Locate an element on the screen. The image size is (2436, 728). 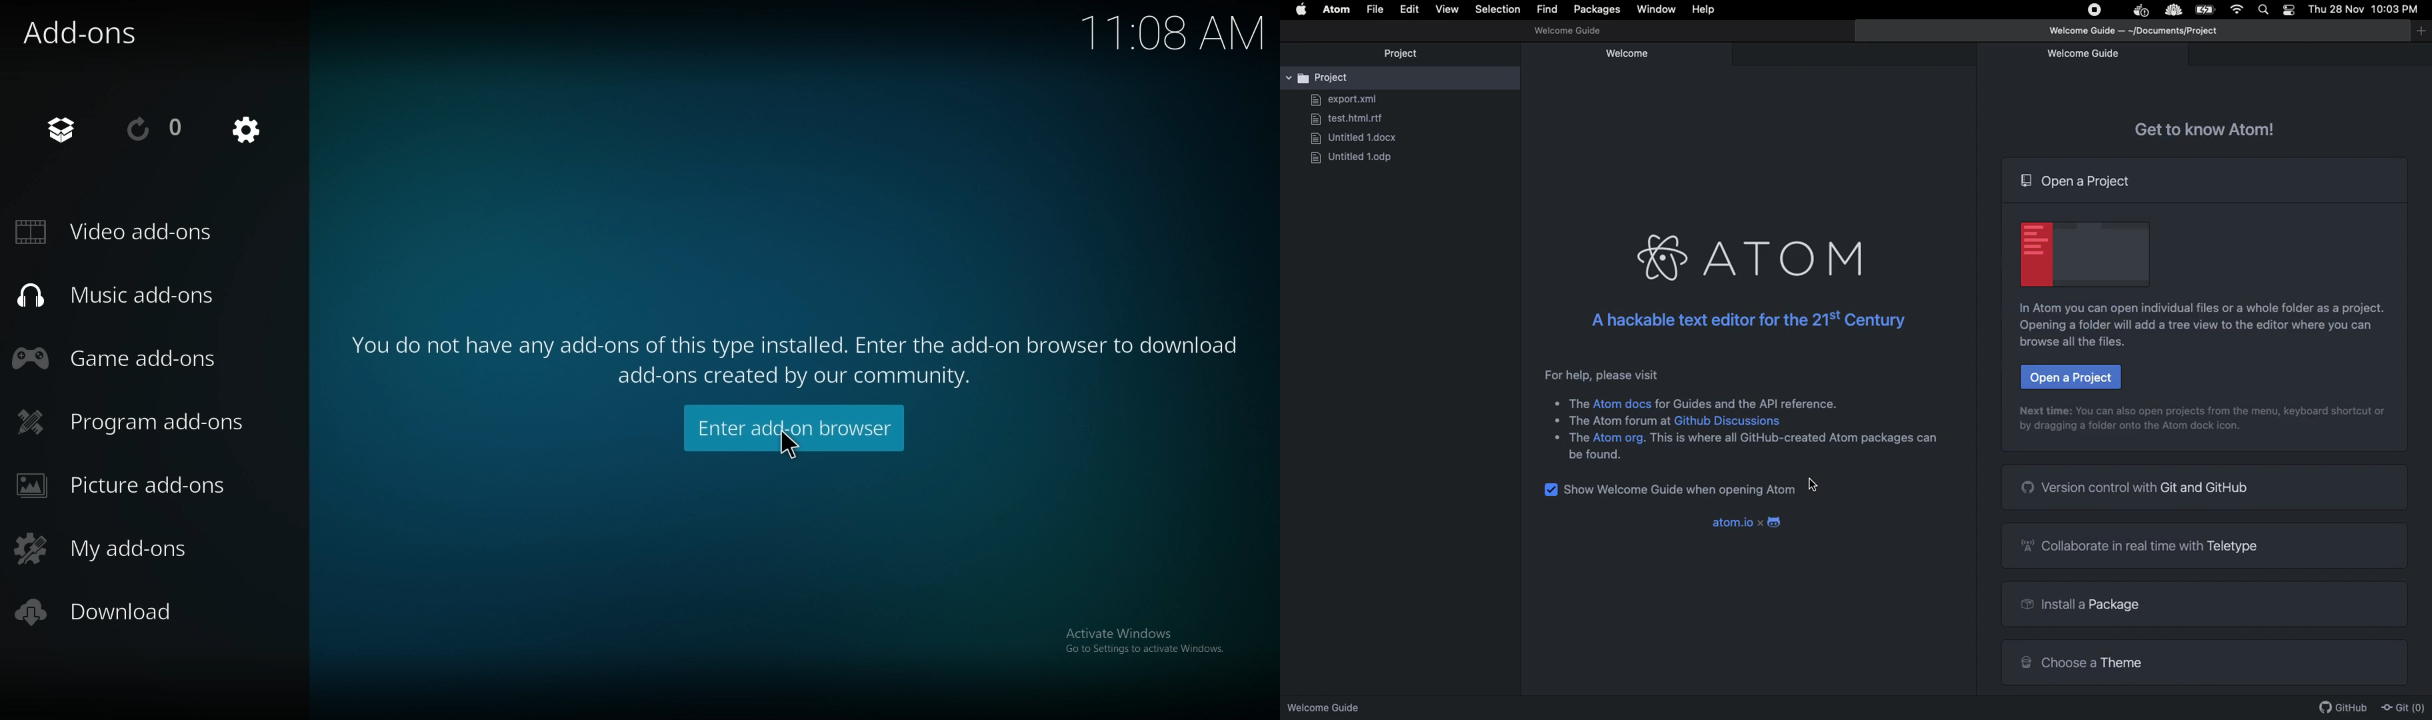
GitHub is located at coordinates (2342, 708).